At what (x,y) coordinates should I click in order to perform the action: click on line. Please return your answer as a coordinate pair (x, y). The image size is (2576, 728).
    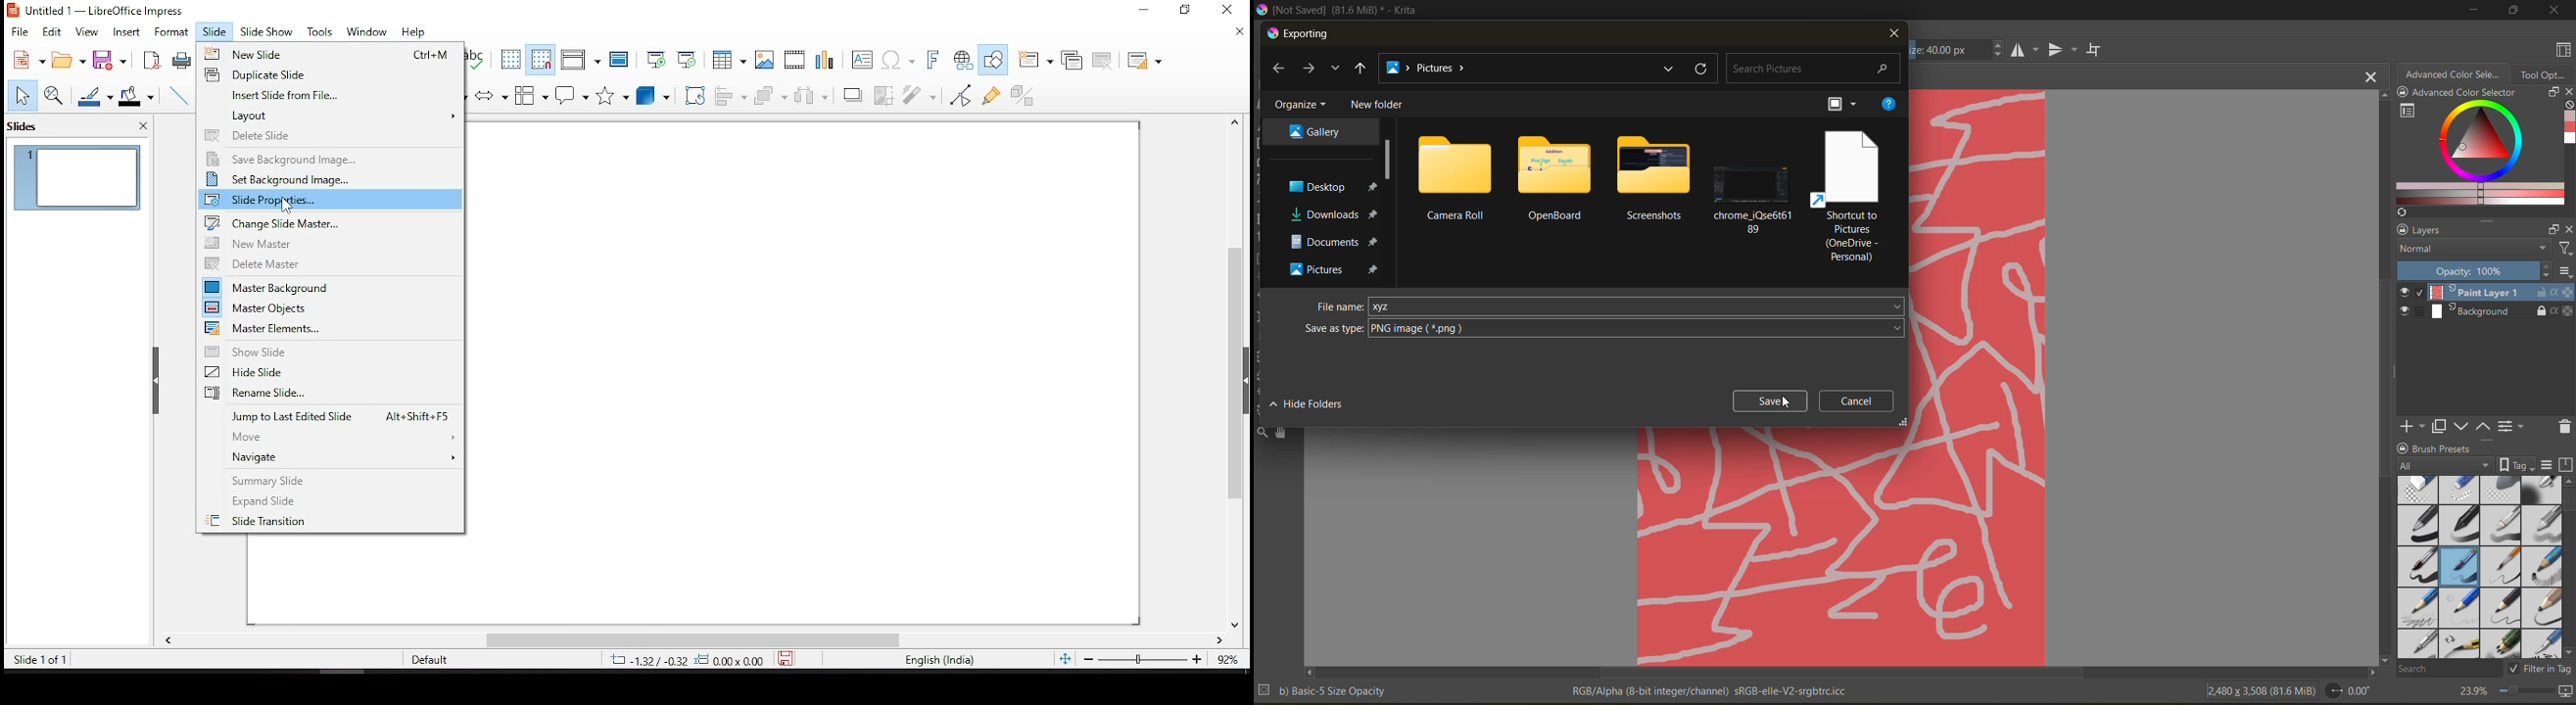
    Looking at the image, I should click on (179, 94).